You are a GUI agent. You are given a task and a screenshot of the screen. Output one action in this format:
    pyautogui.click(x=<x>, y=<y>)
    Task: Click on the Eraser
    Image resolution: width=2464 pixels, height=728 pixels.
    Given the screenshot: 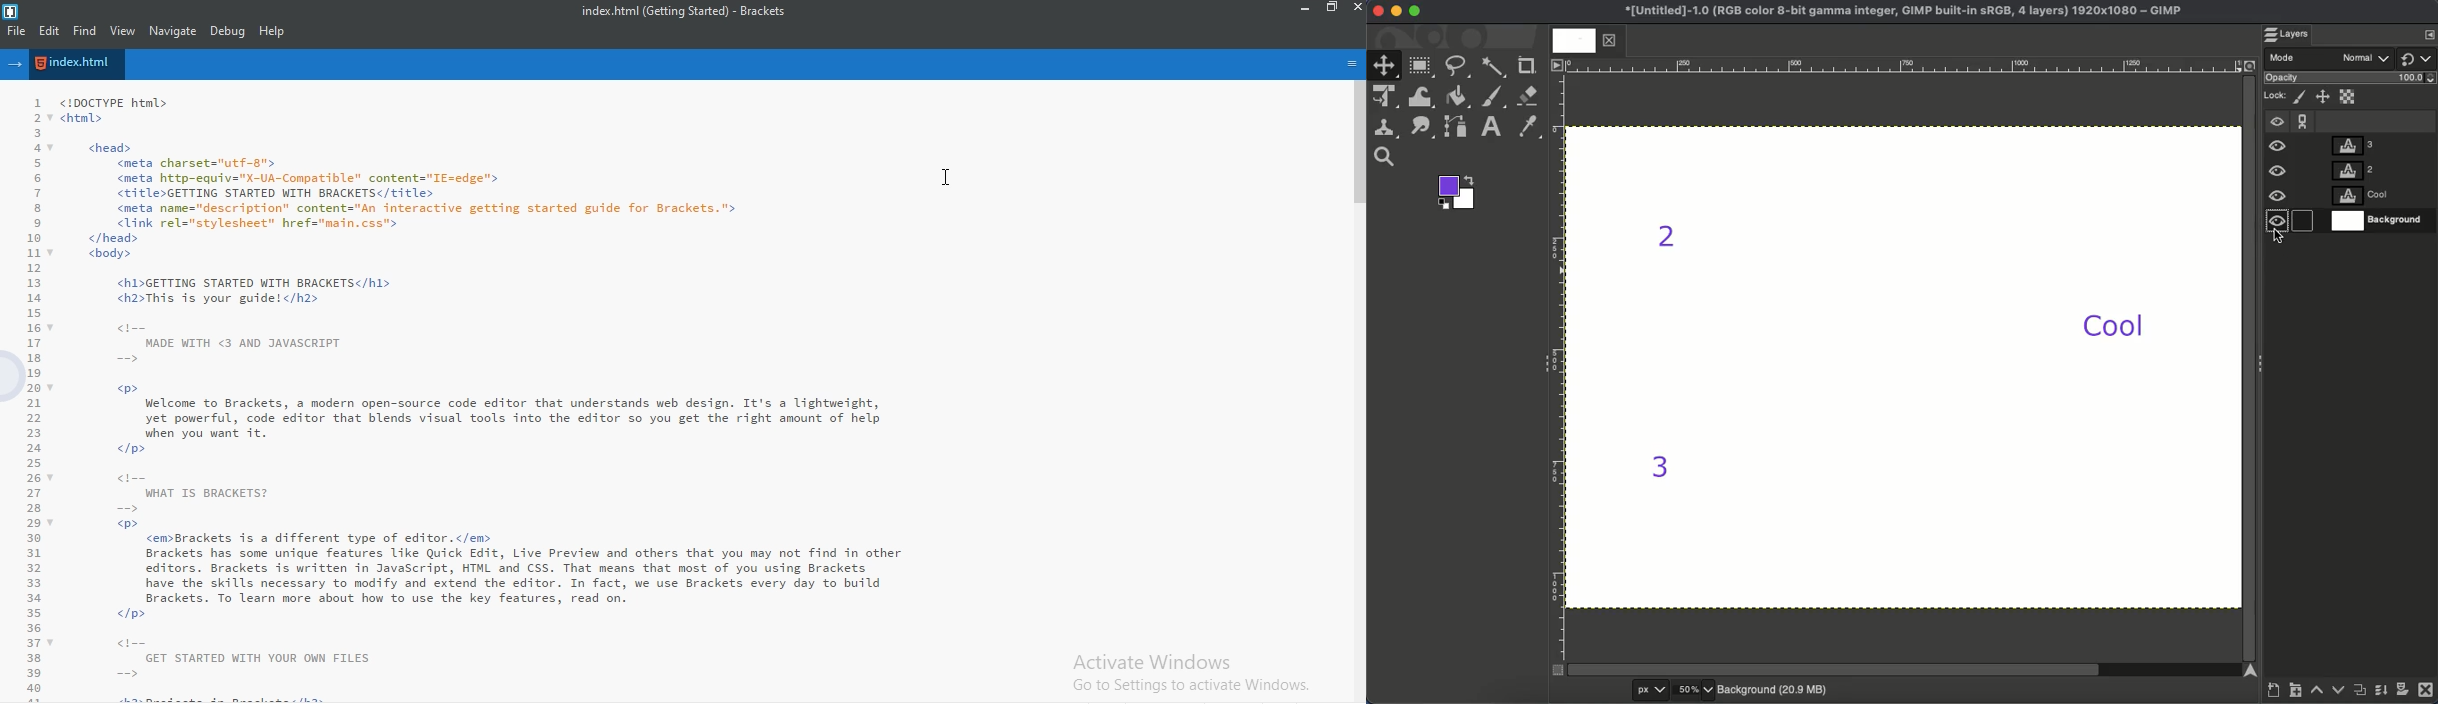 What is the action you would take?
    pyautogui.click(x=1529, y=96)
    